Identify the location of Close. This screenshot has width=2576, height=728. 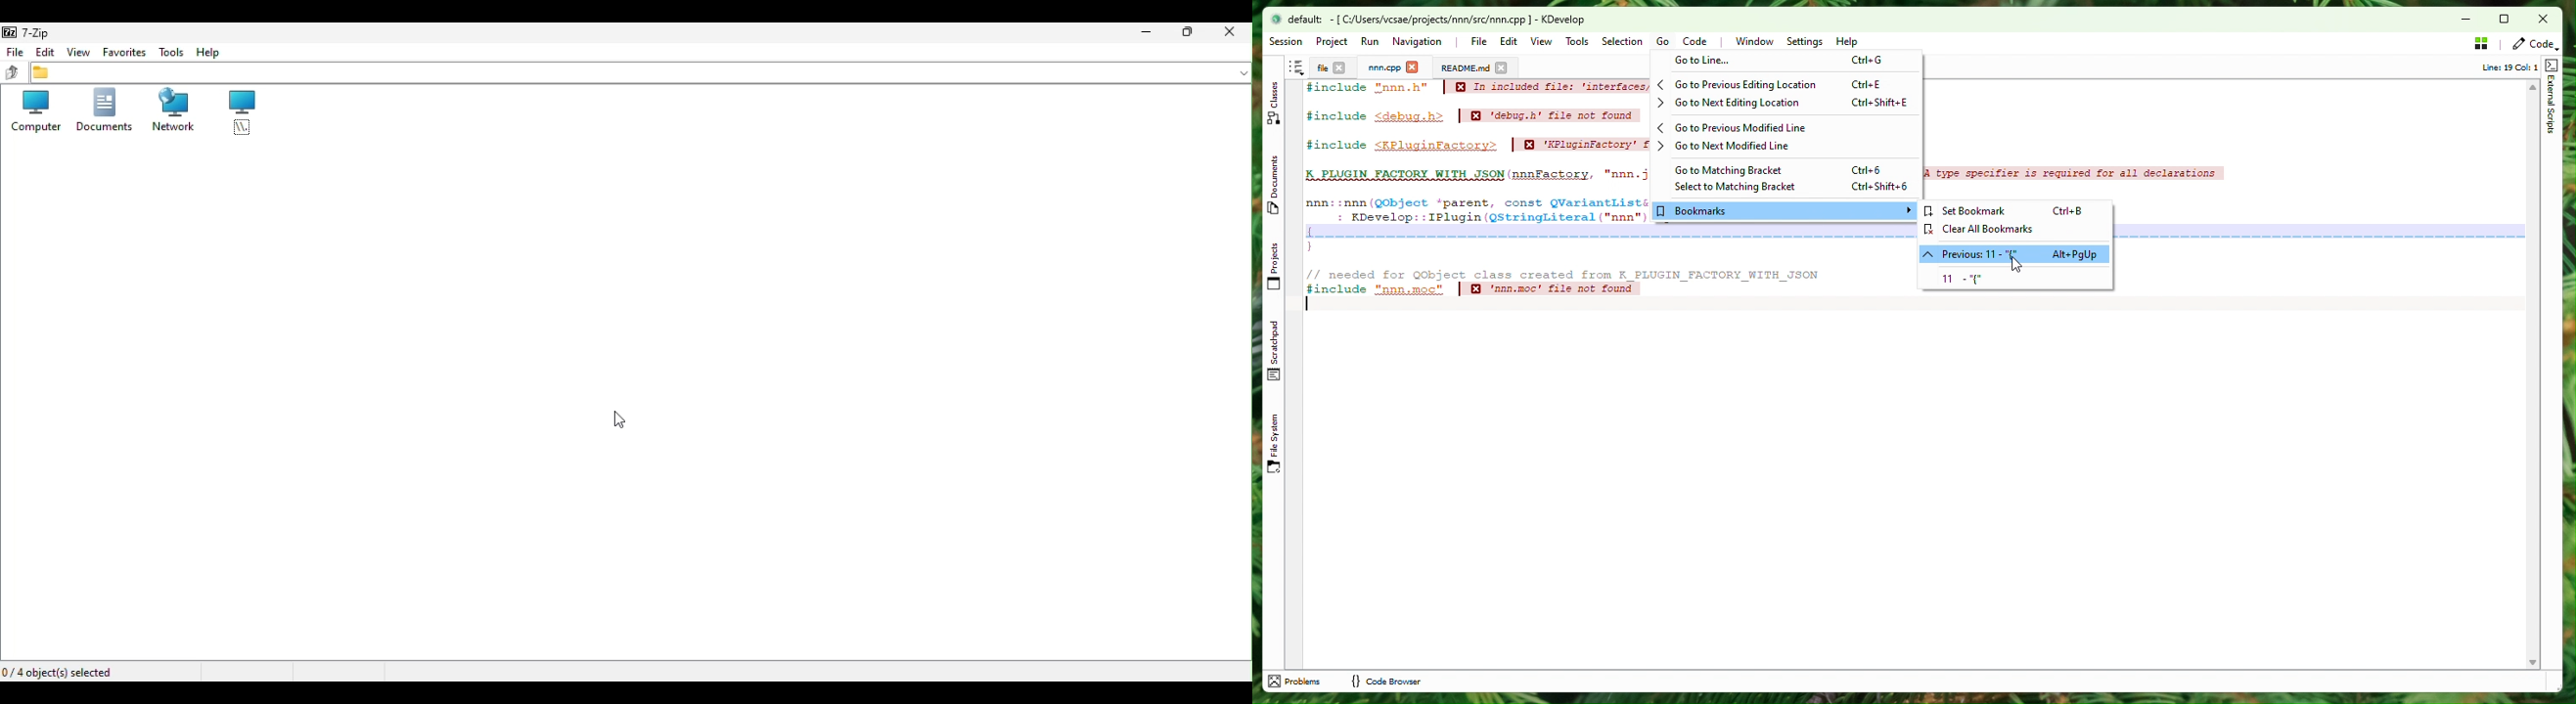
(2545, 20).